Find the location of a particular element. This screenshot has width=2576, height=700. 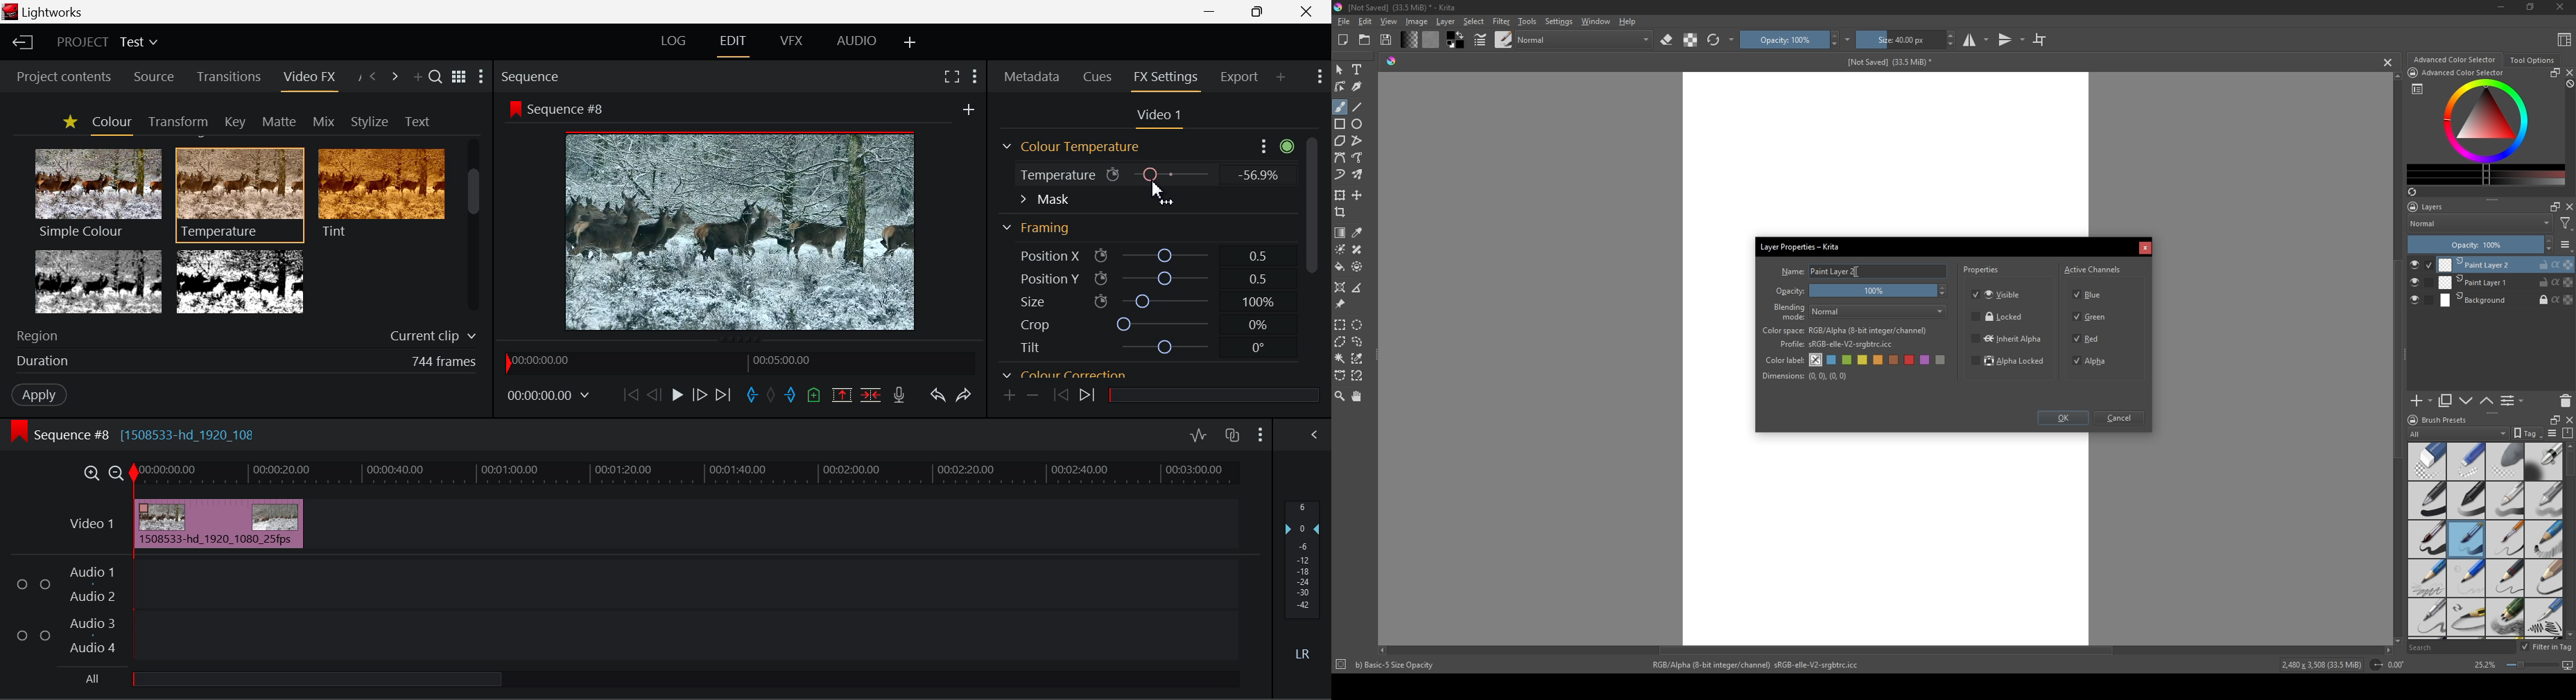

Opacity is located at coordinates (1791, 292).